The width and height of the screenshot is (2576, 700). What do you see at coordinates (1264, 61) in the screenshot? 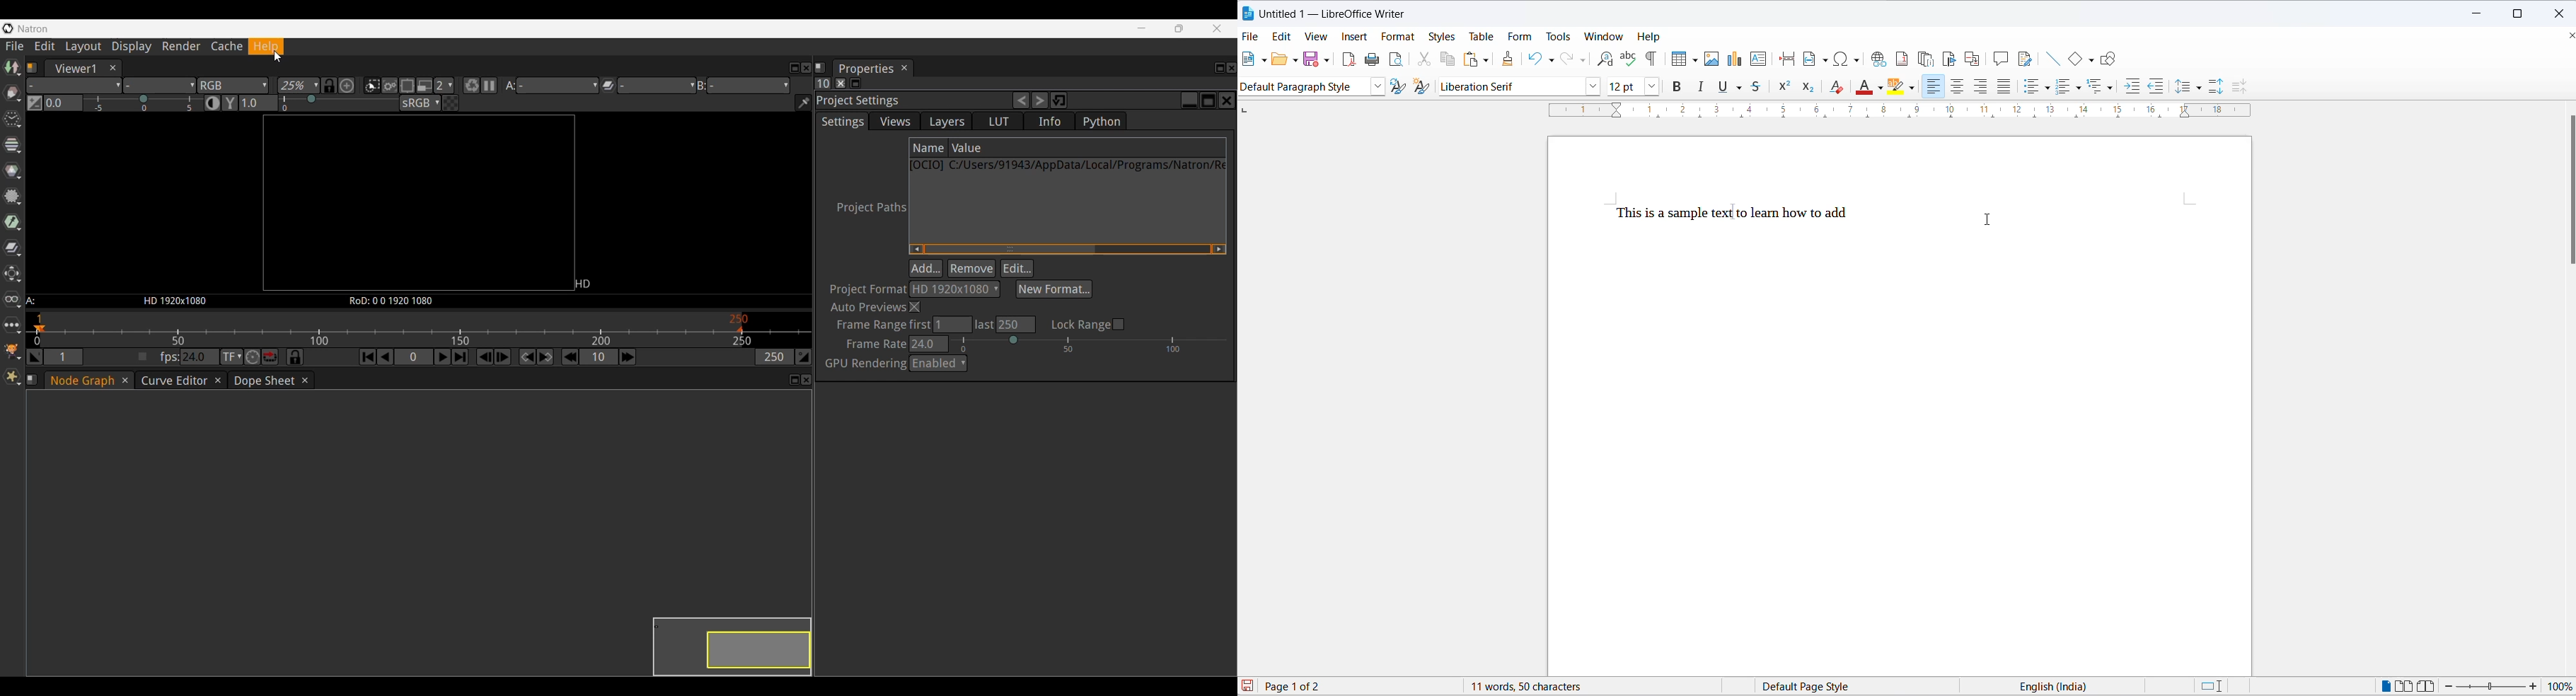
I see `new file options` at bounding box center [1264, 61].